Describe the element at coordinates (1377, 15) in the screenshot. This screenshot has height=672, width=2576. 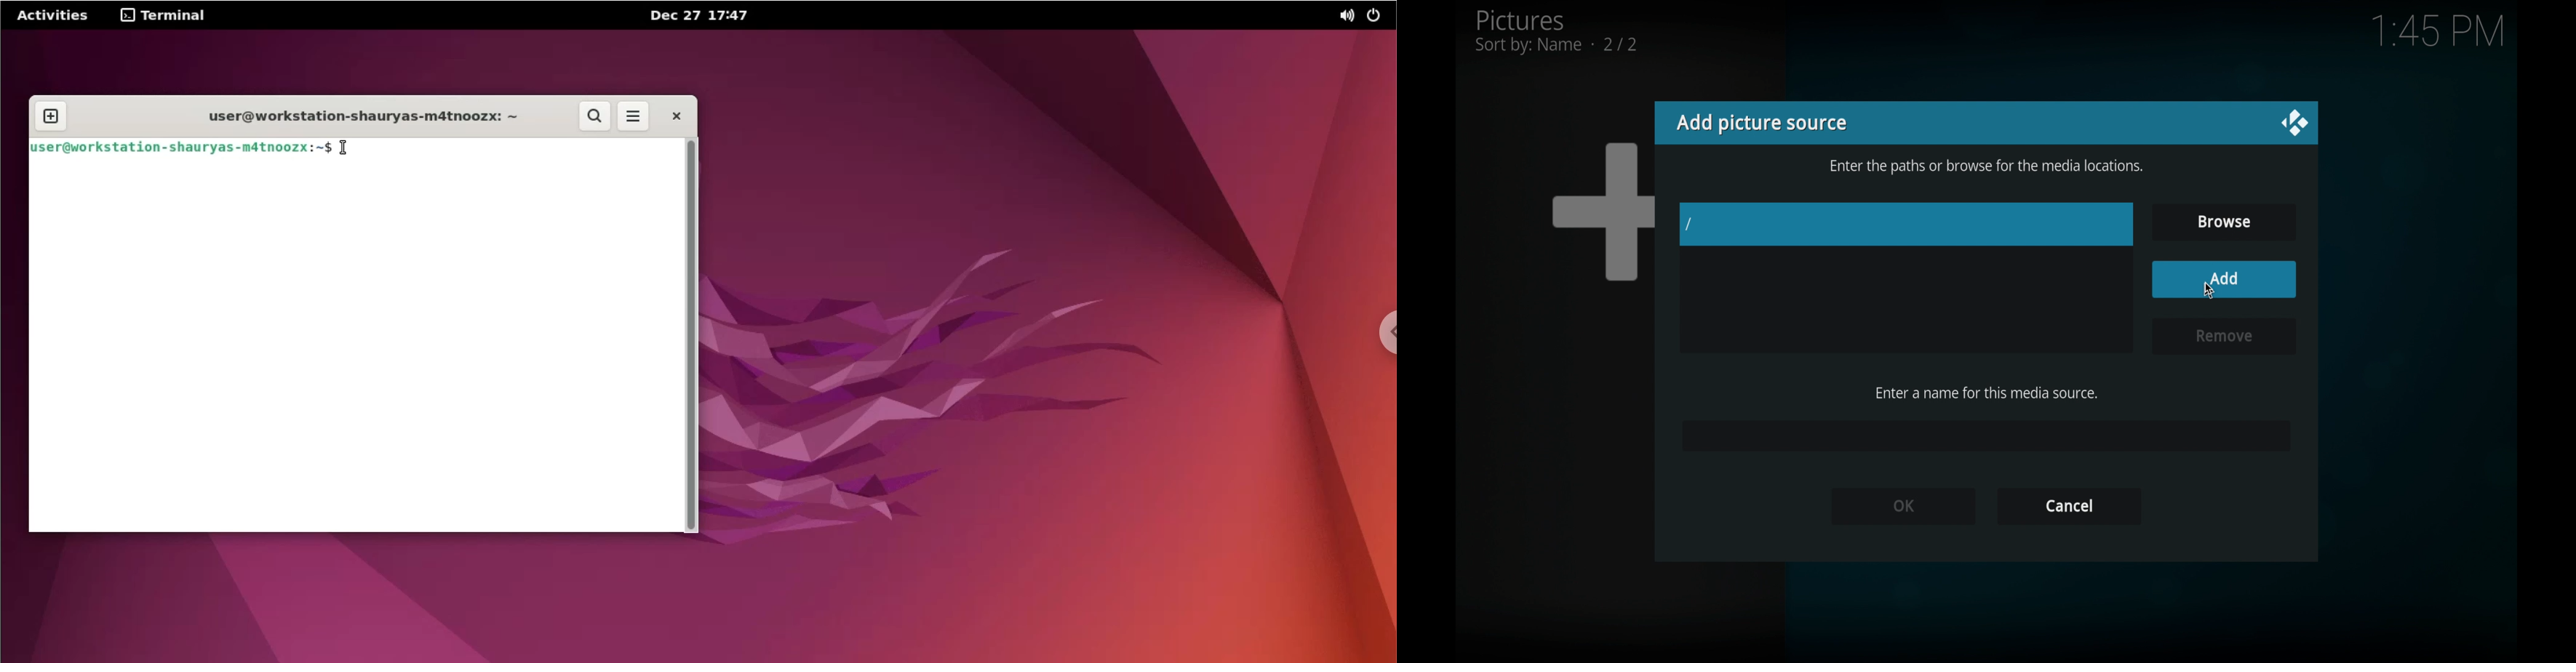
I see `power options` at that location.